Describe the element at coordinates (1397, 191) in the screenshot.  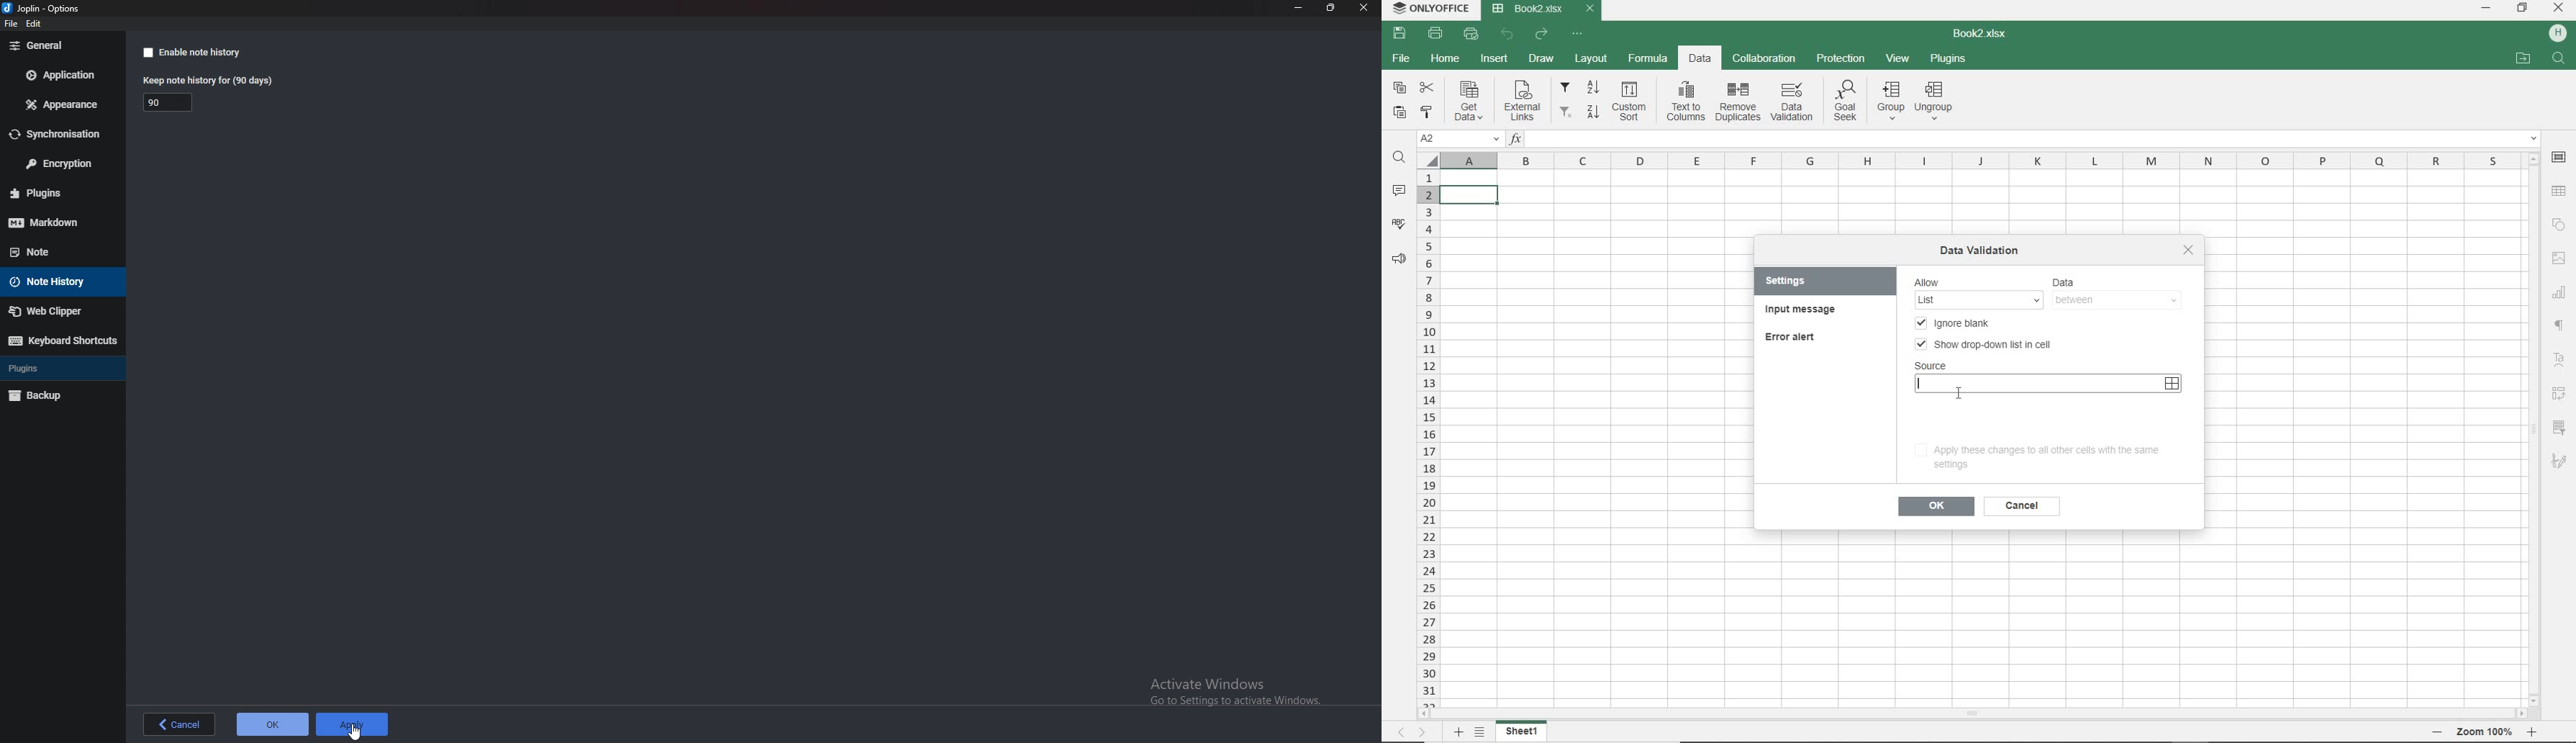
I see `COMMENTS` at that location.